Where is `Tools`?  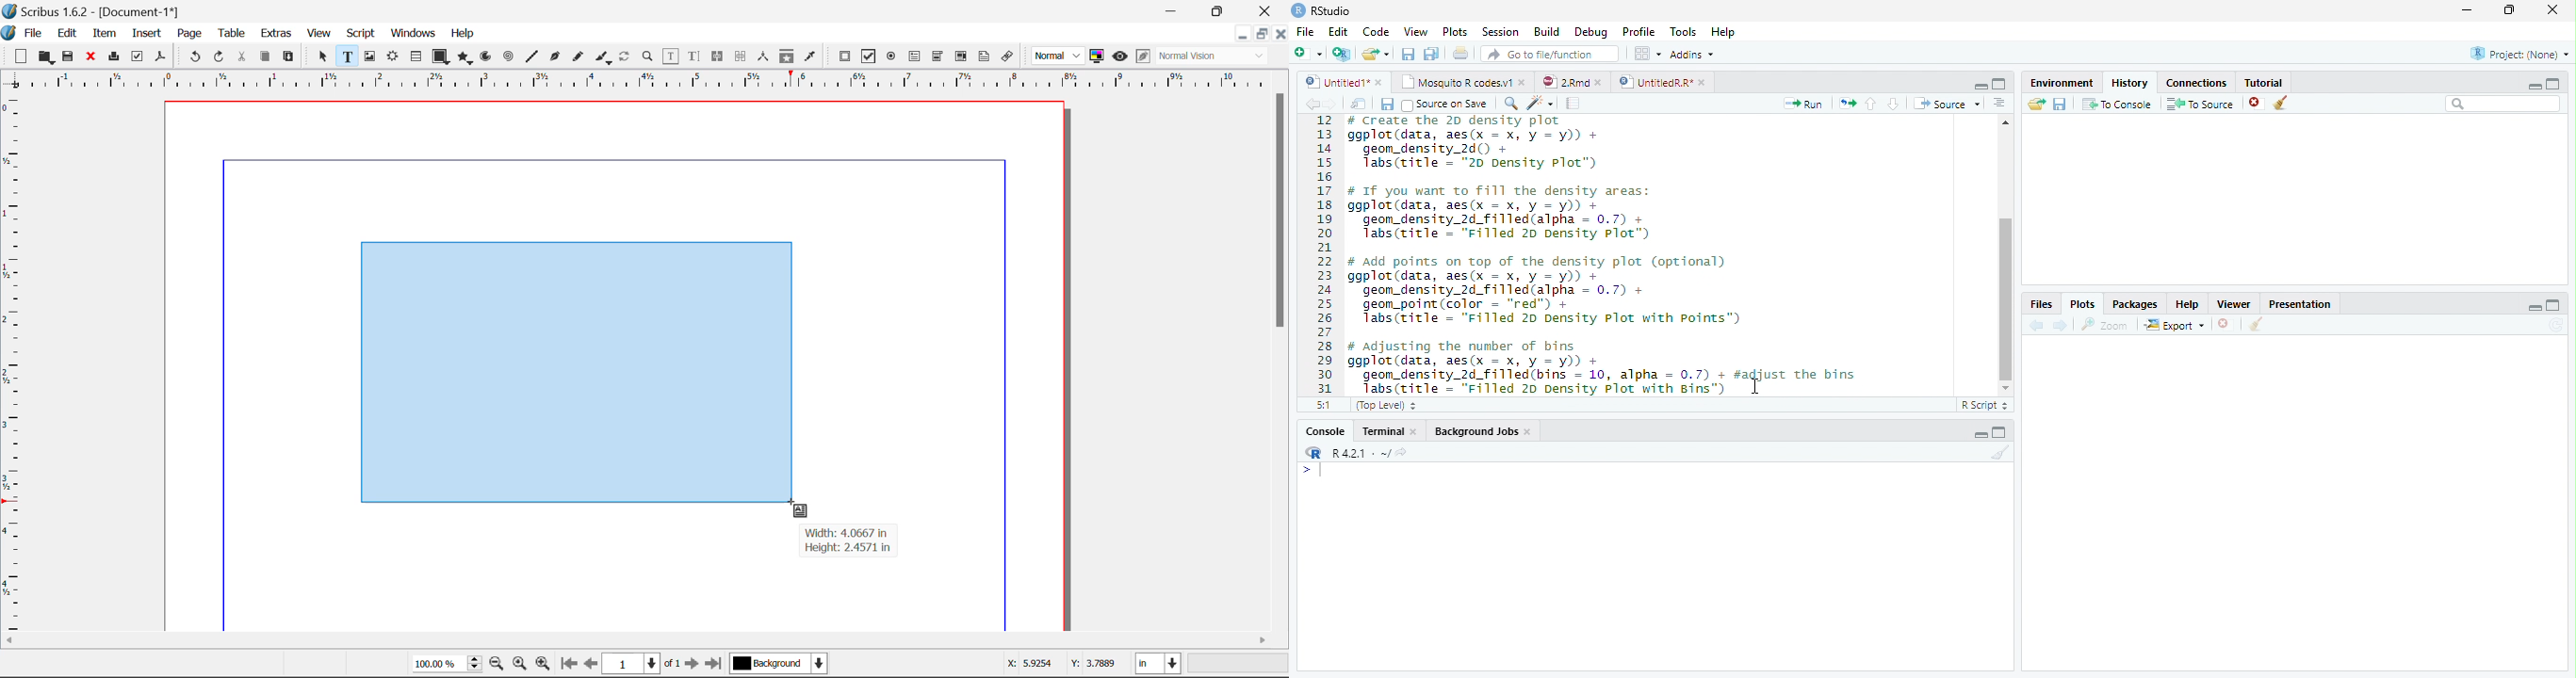
Tools is located at coordinates (1684, 32).